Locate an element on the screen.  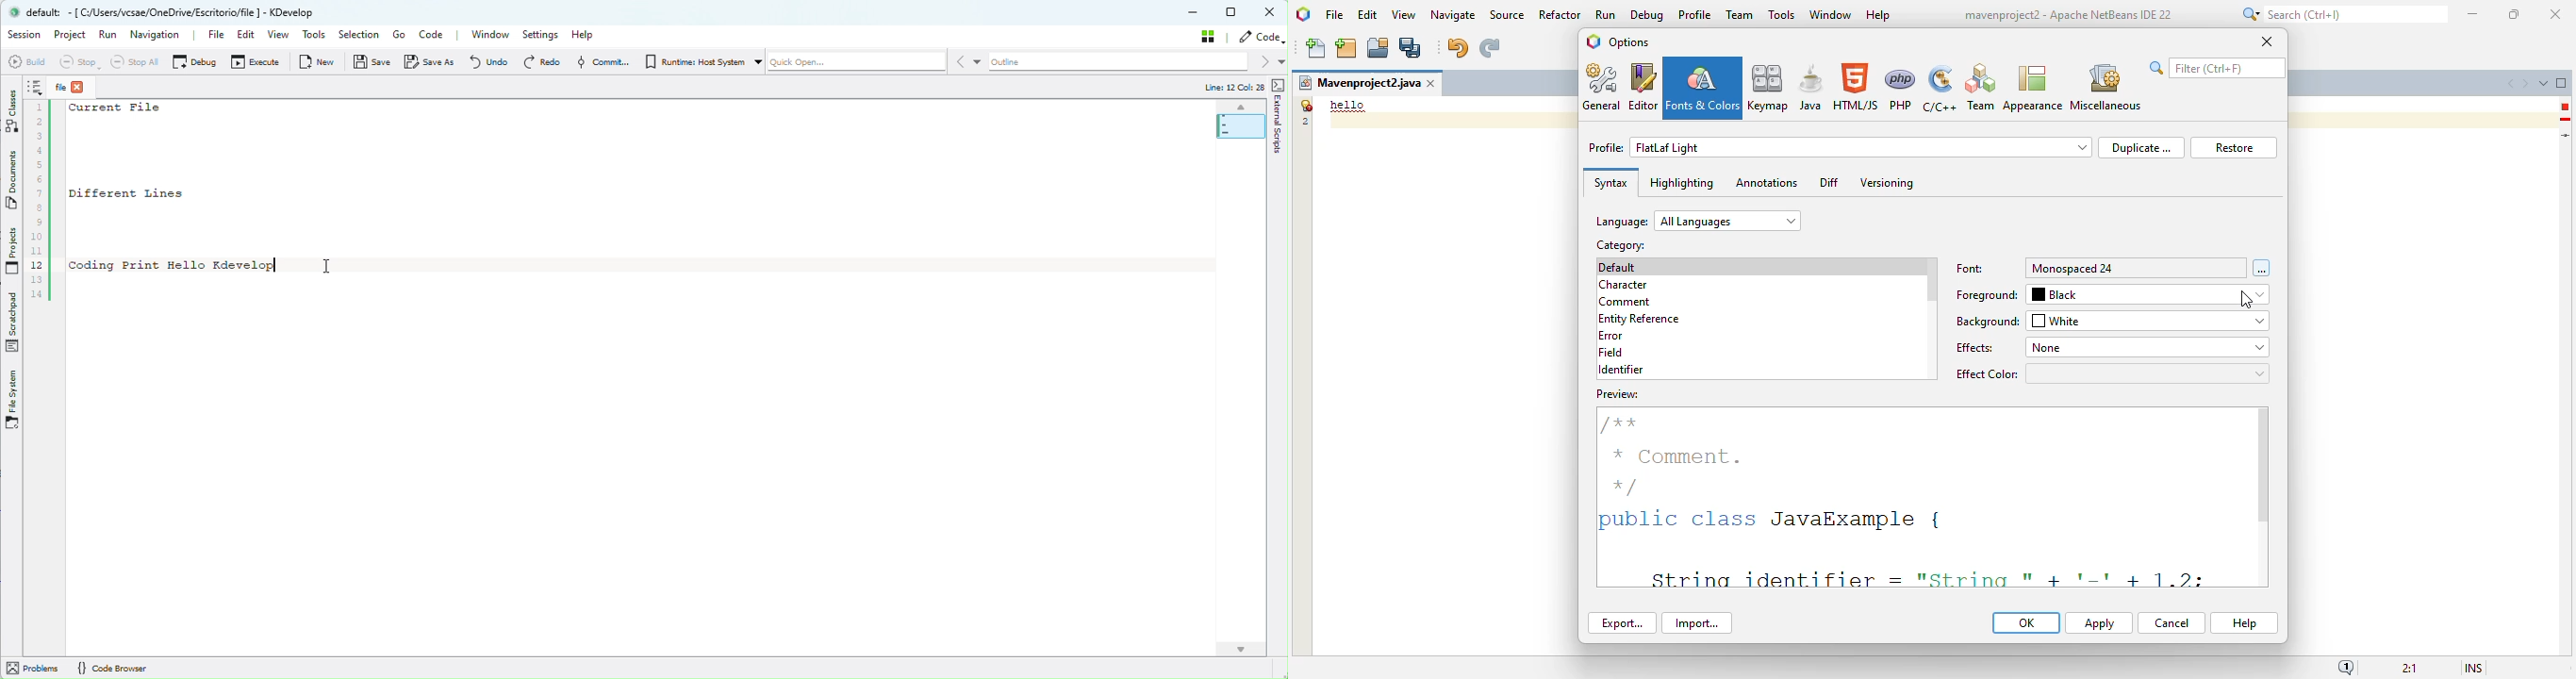
project name is located at coordinates (1359, 83).